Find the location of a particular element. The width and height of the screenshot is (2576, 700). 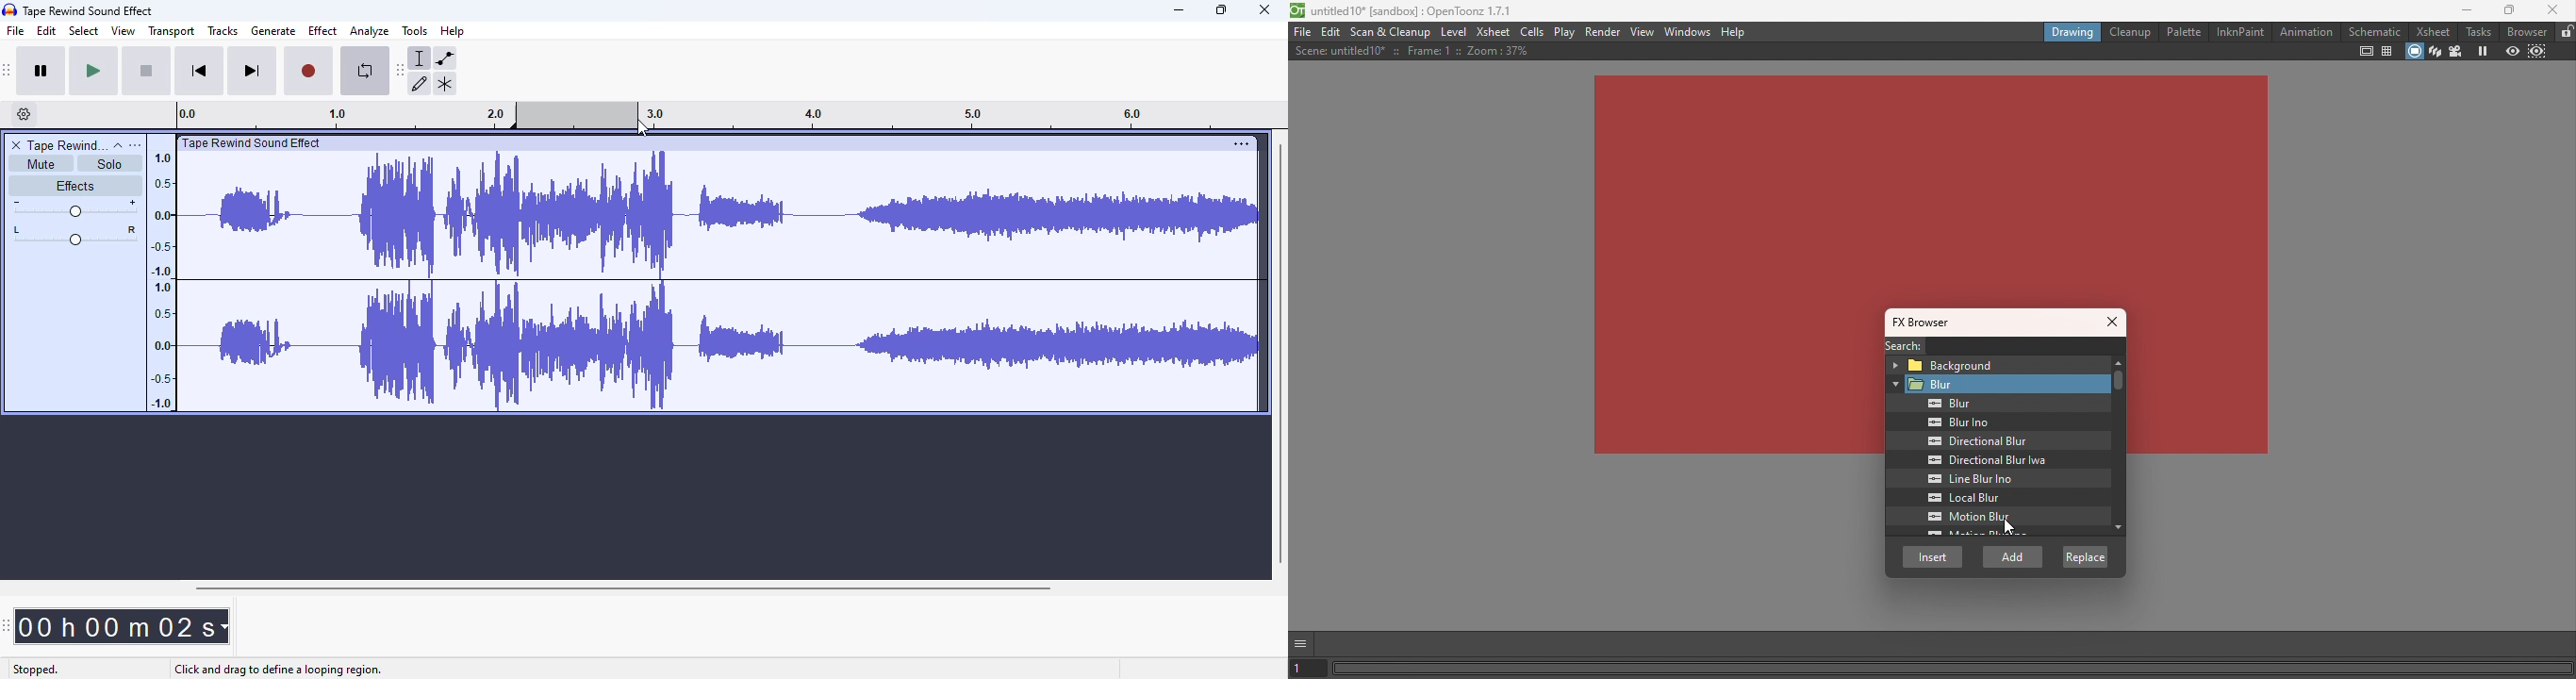

Animation is located at coordinates (2304, 32).